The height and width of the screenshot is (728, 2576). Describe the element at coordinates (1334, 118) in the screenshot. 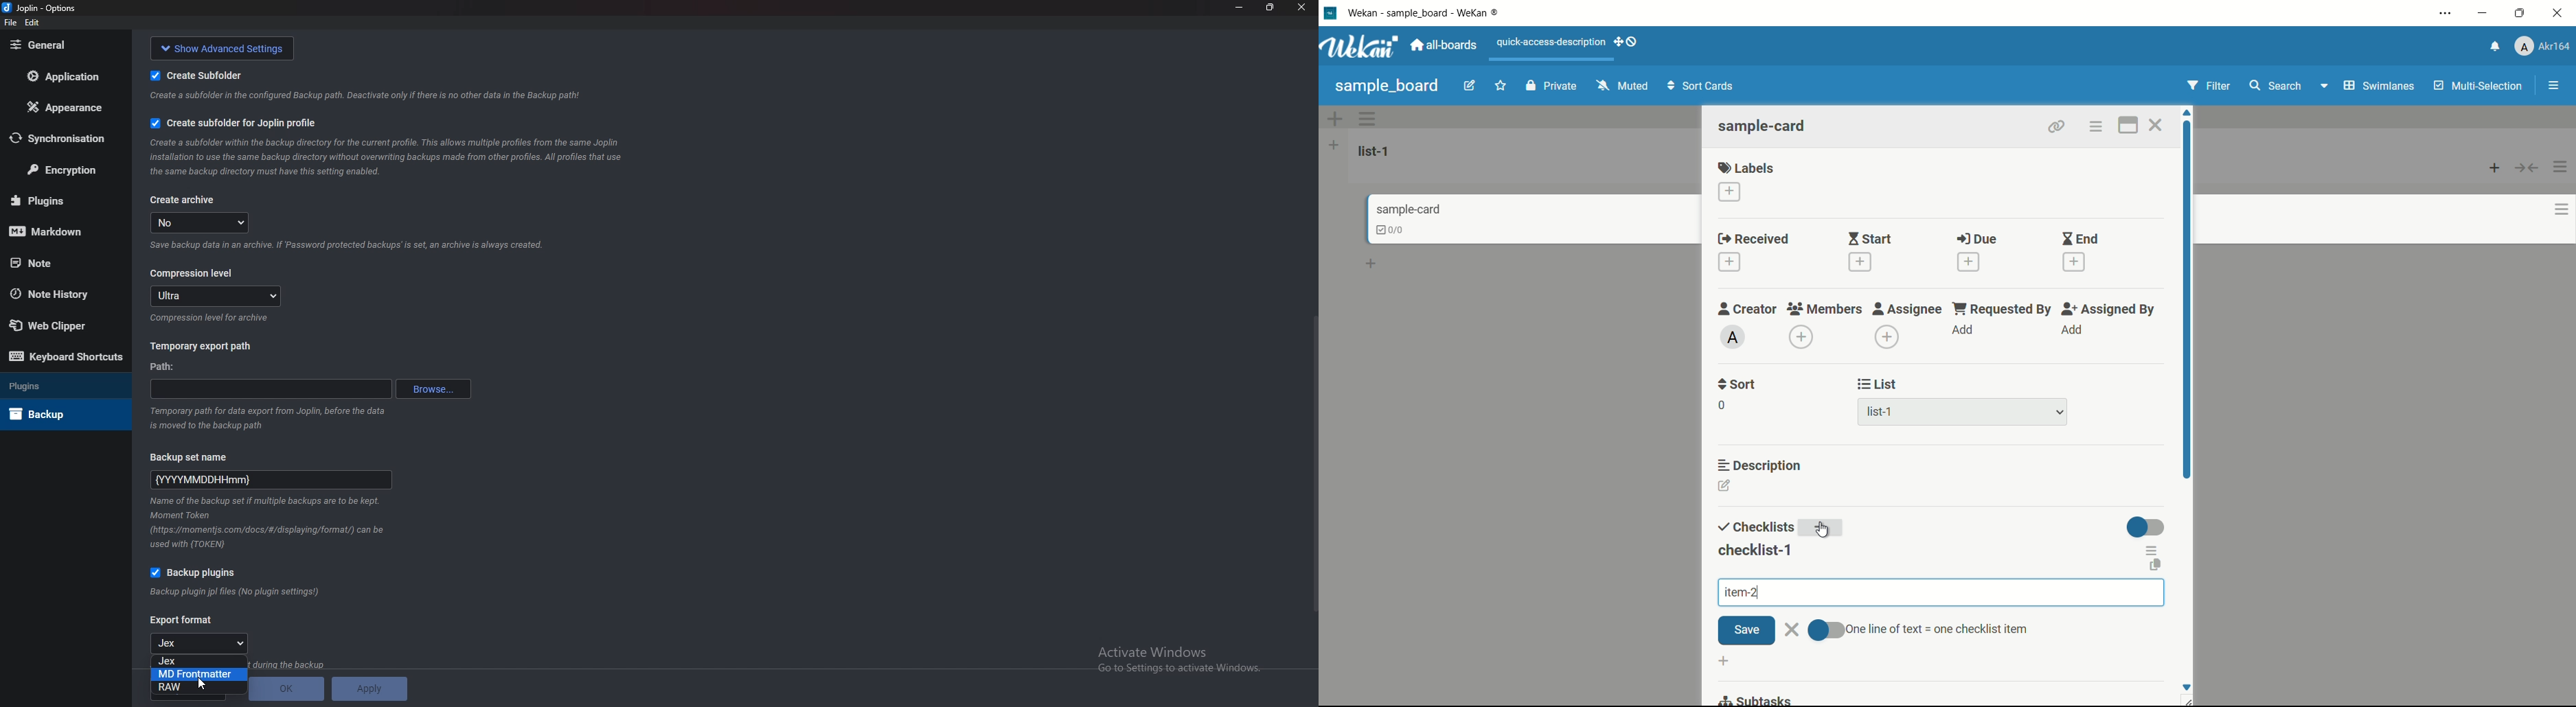

I see `add swimlane` at that location.